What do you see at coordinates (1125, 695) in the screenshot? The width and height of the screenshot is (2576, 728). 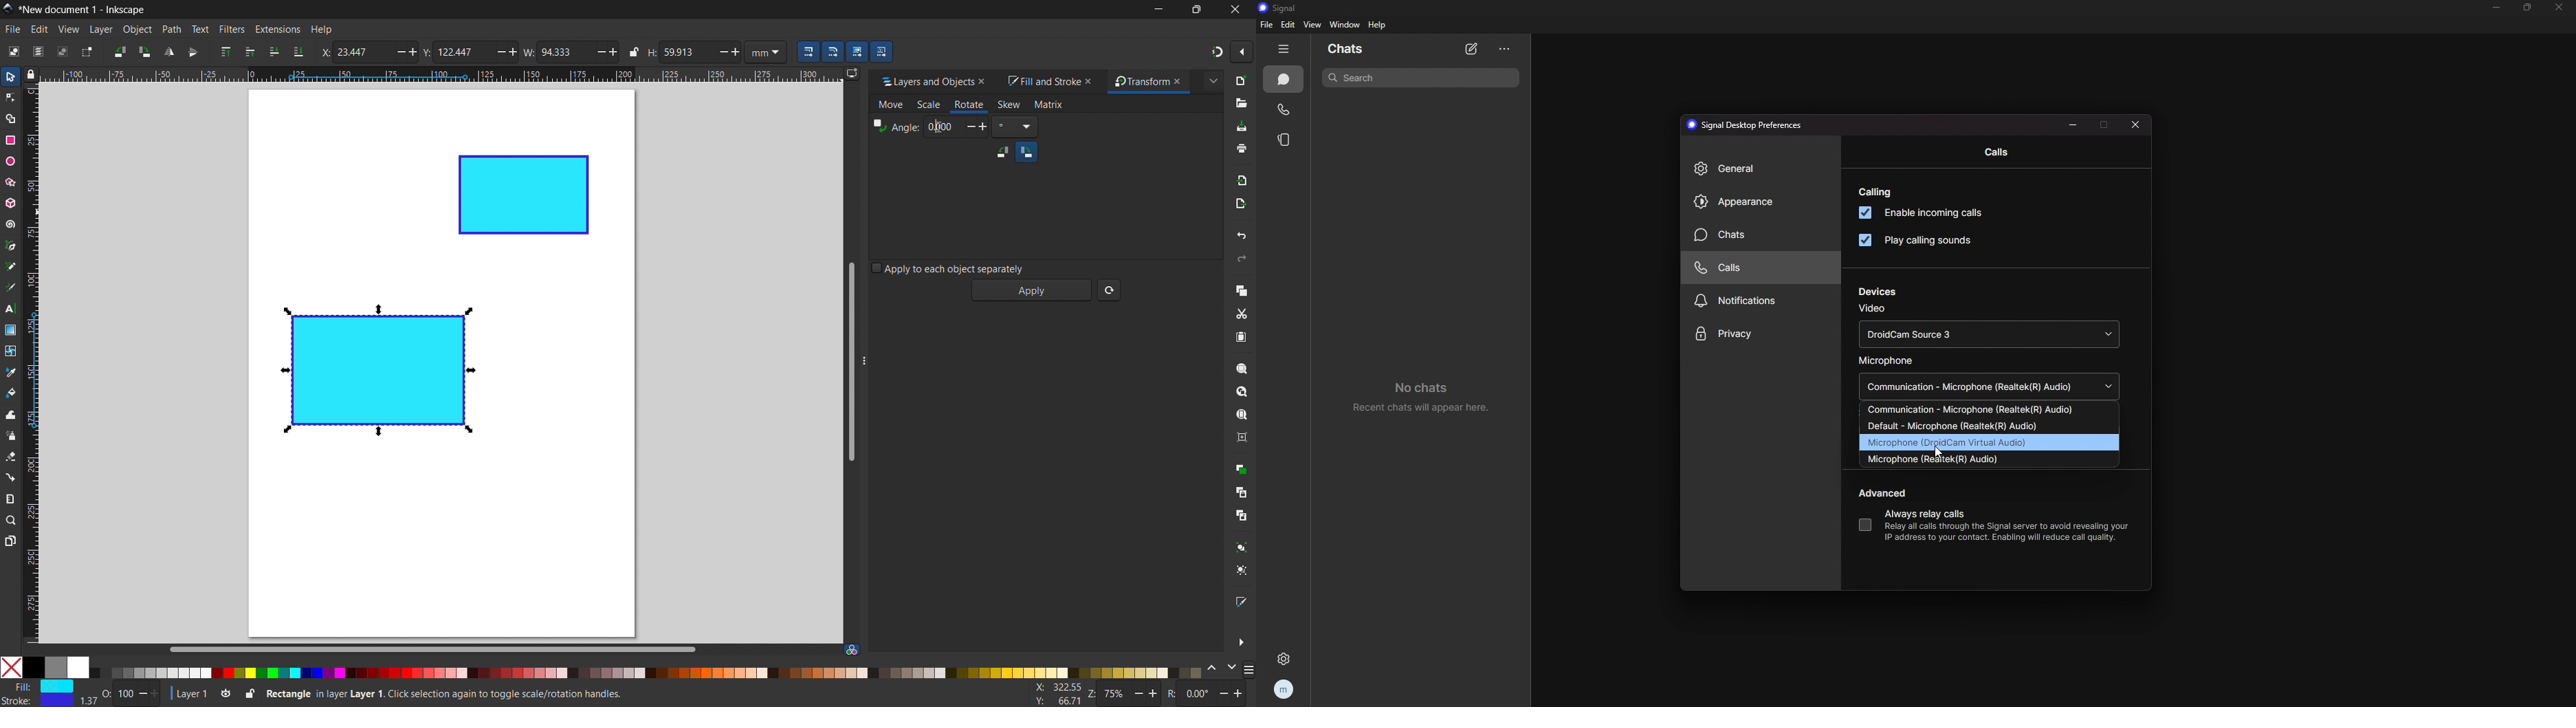 I see `Z: 75%` at bounding box center [1125, 695].